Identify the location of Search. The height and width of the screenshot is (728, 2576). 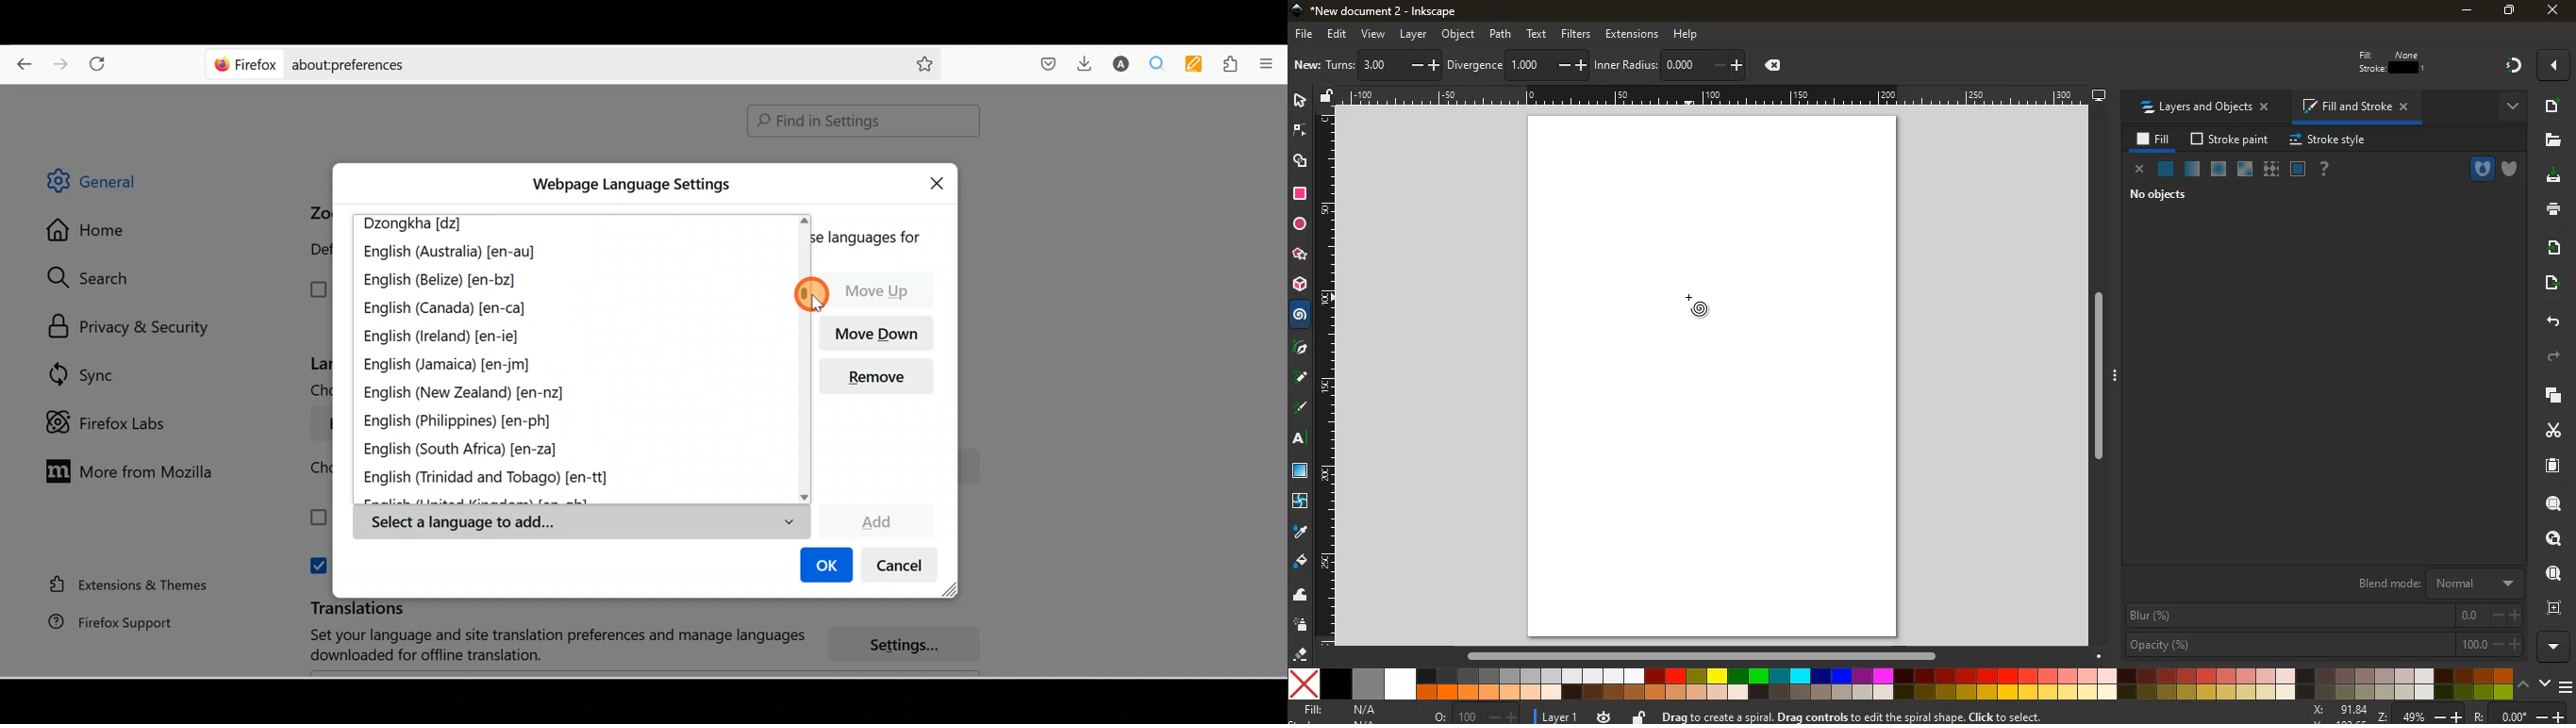
(95, 278).